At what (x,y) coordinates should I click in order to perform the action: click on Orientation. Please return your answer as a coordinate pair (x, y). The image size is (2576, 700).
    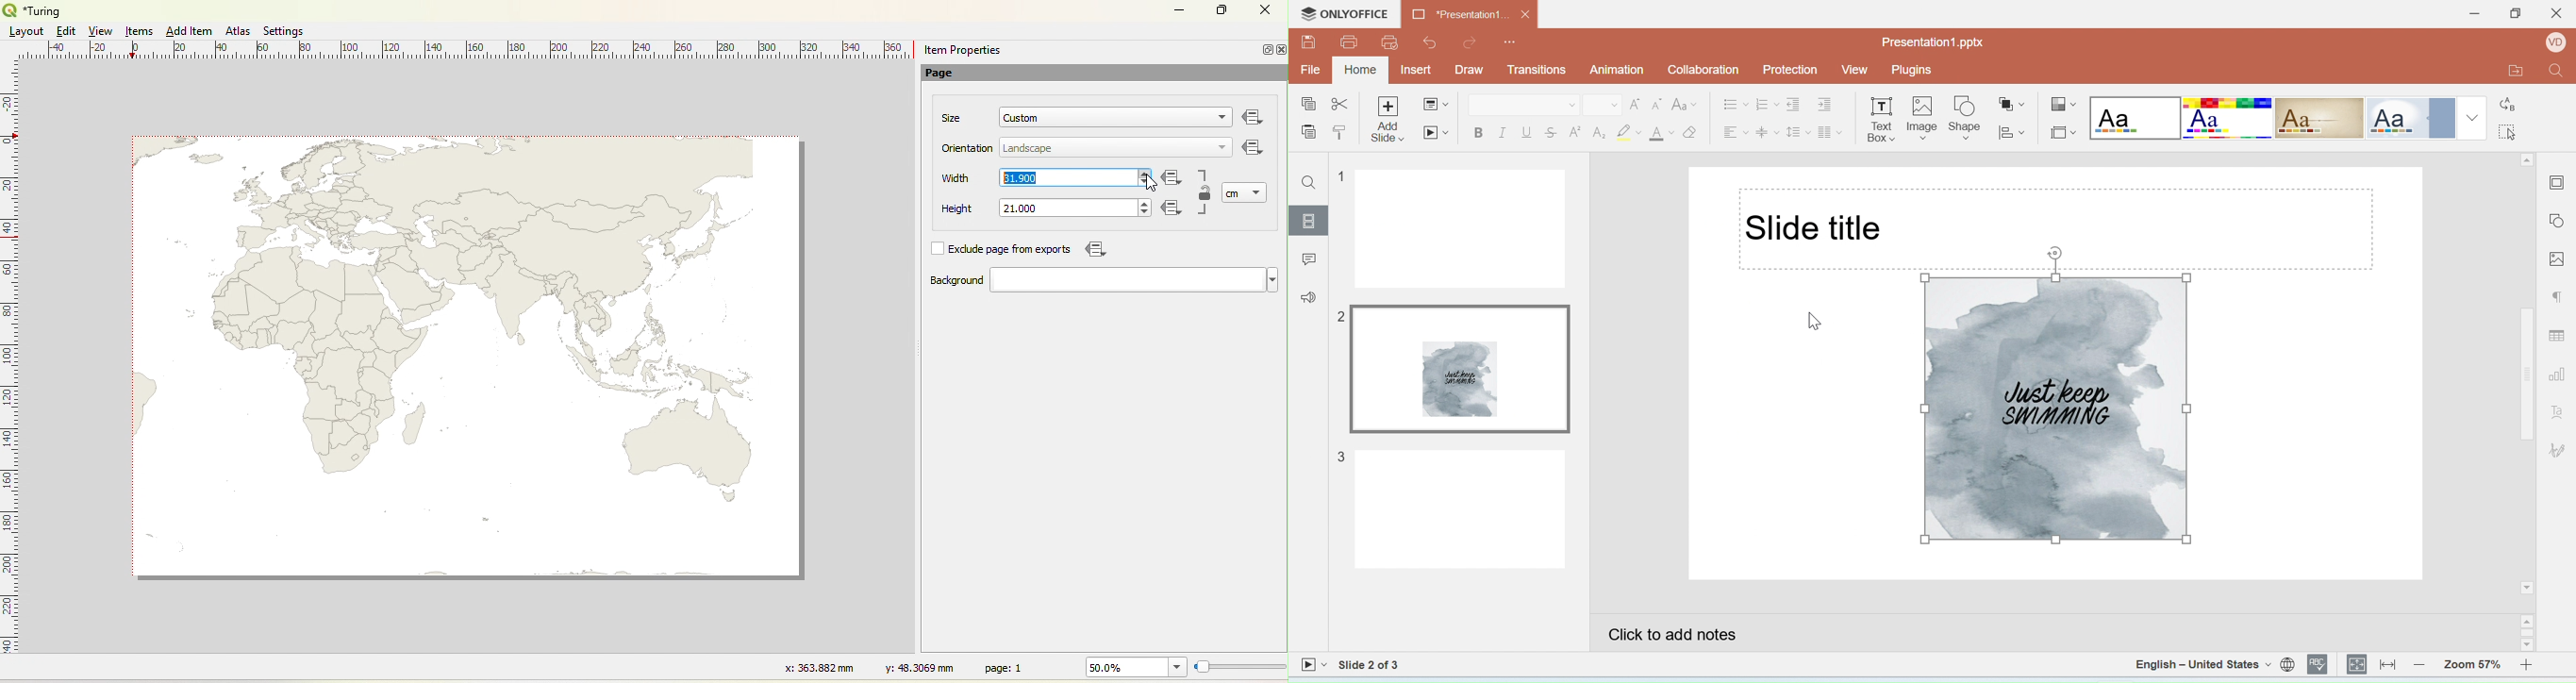
    Looking at the image, I should click on (969, 148).